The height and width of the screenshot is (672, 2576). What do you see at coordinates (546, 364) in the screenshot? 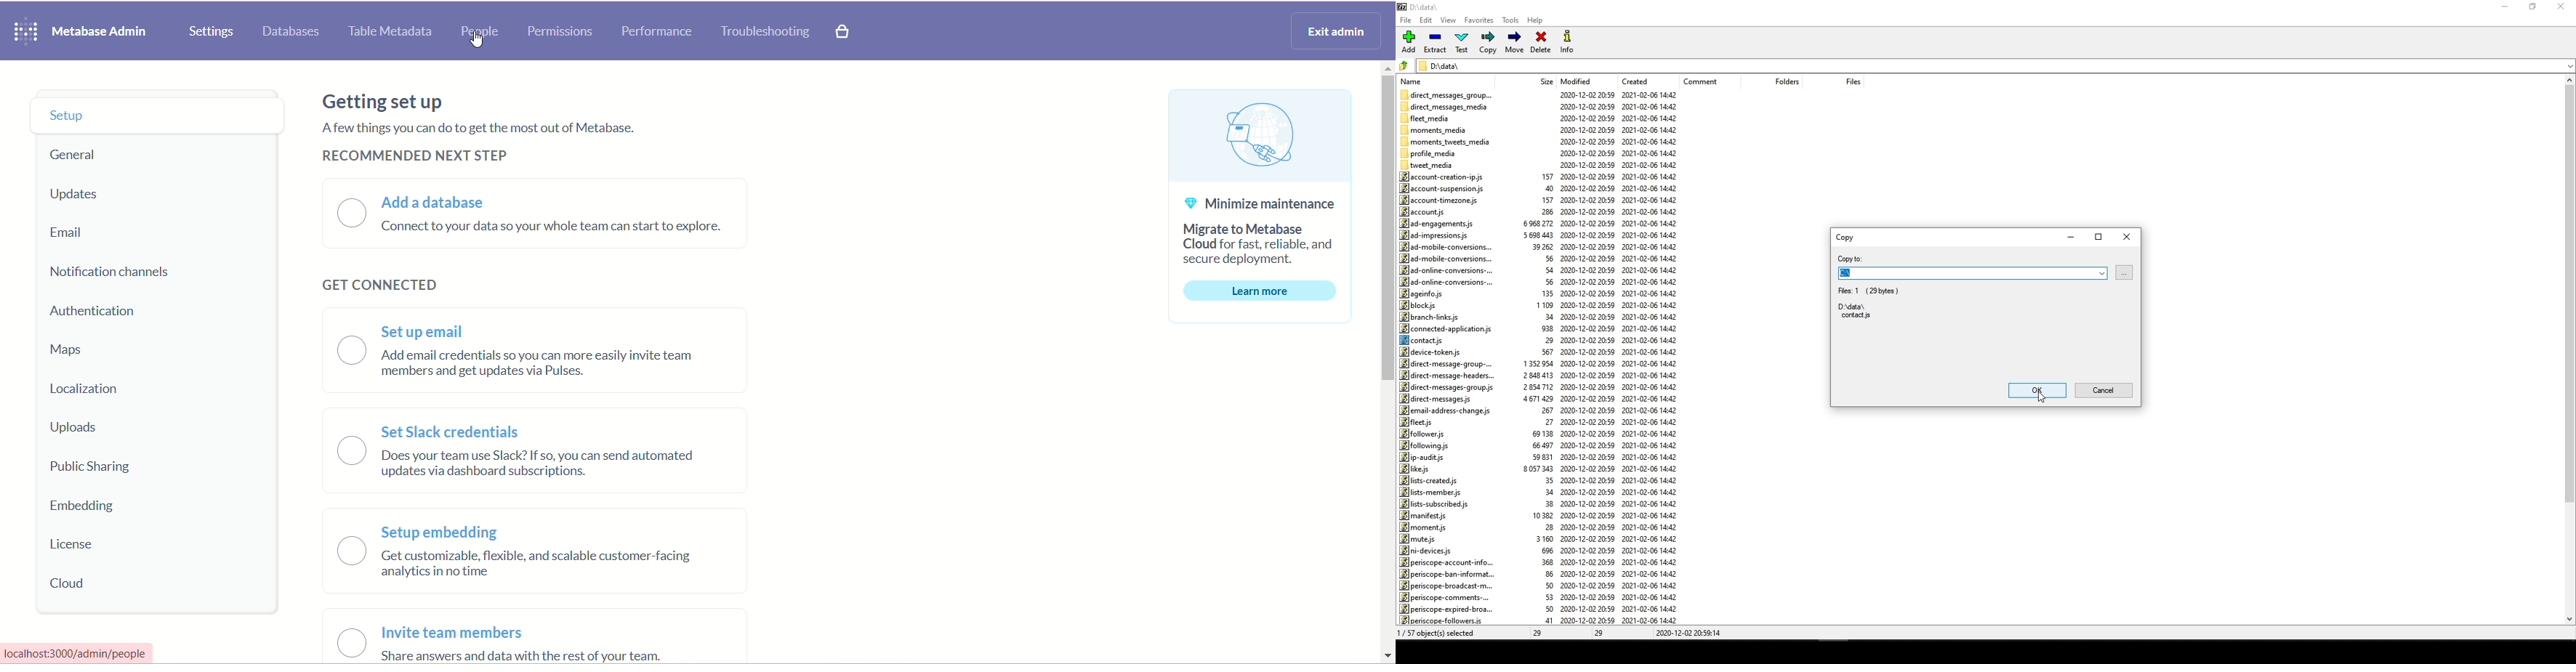
I see `text` at bounding box center [546, 364].